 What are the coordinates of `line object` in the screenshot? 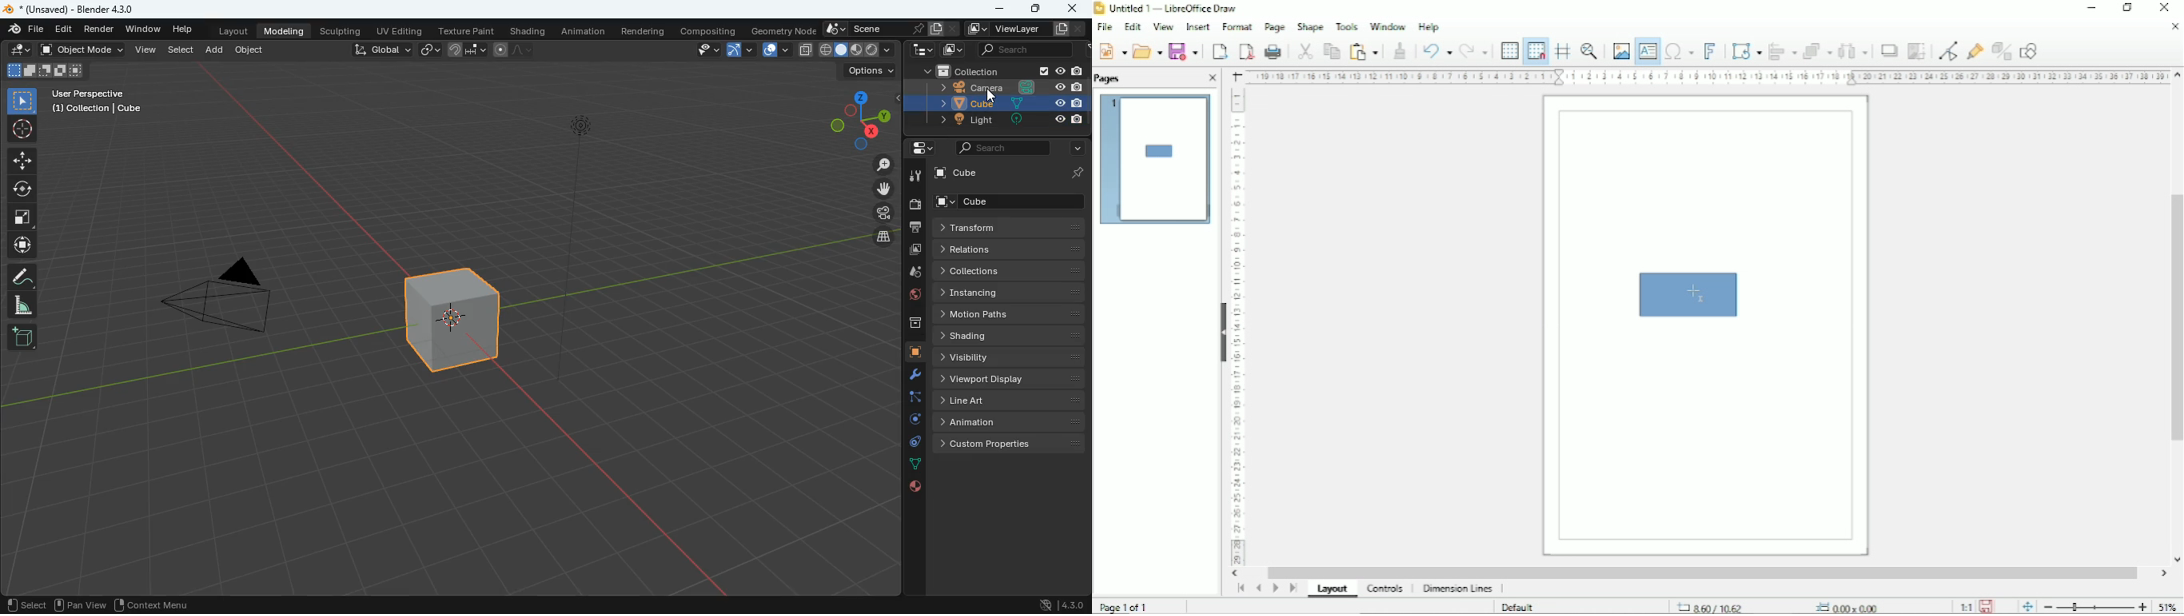 It's located at (577, 245).